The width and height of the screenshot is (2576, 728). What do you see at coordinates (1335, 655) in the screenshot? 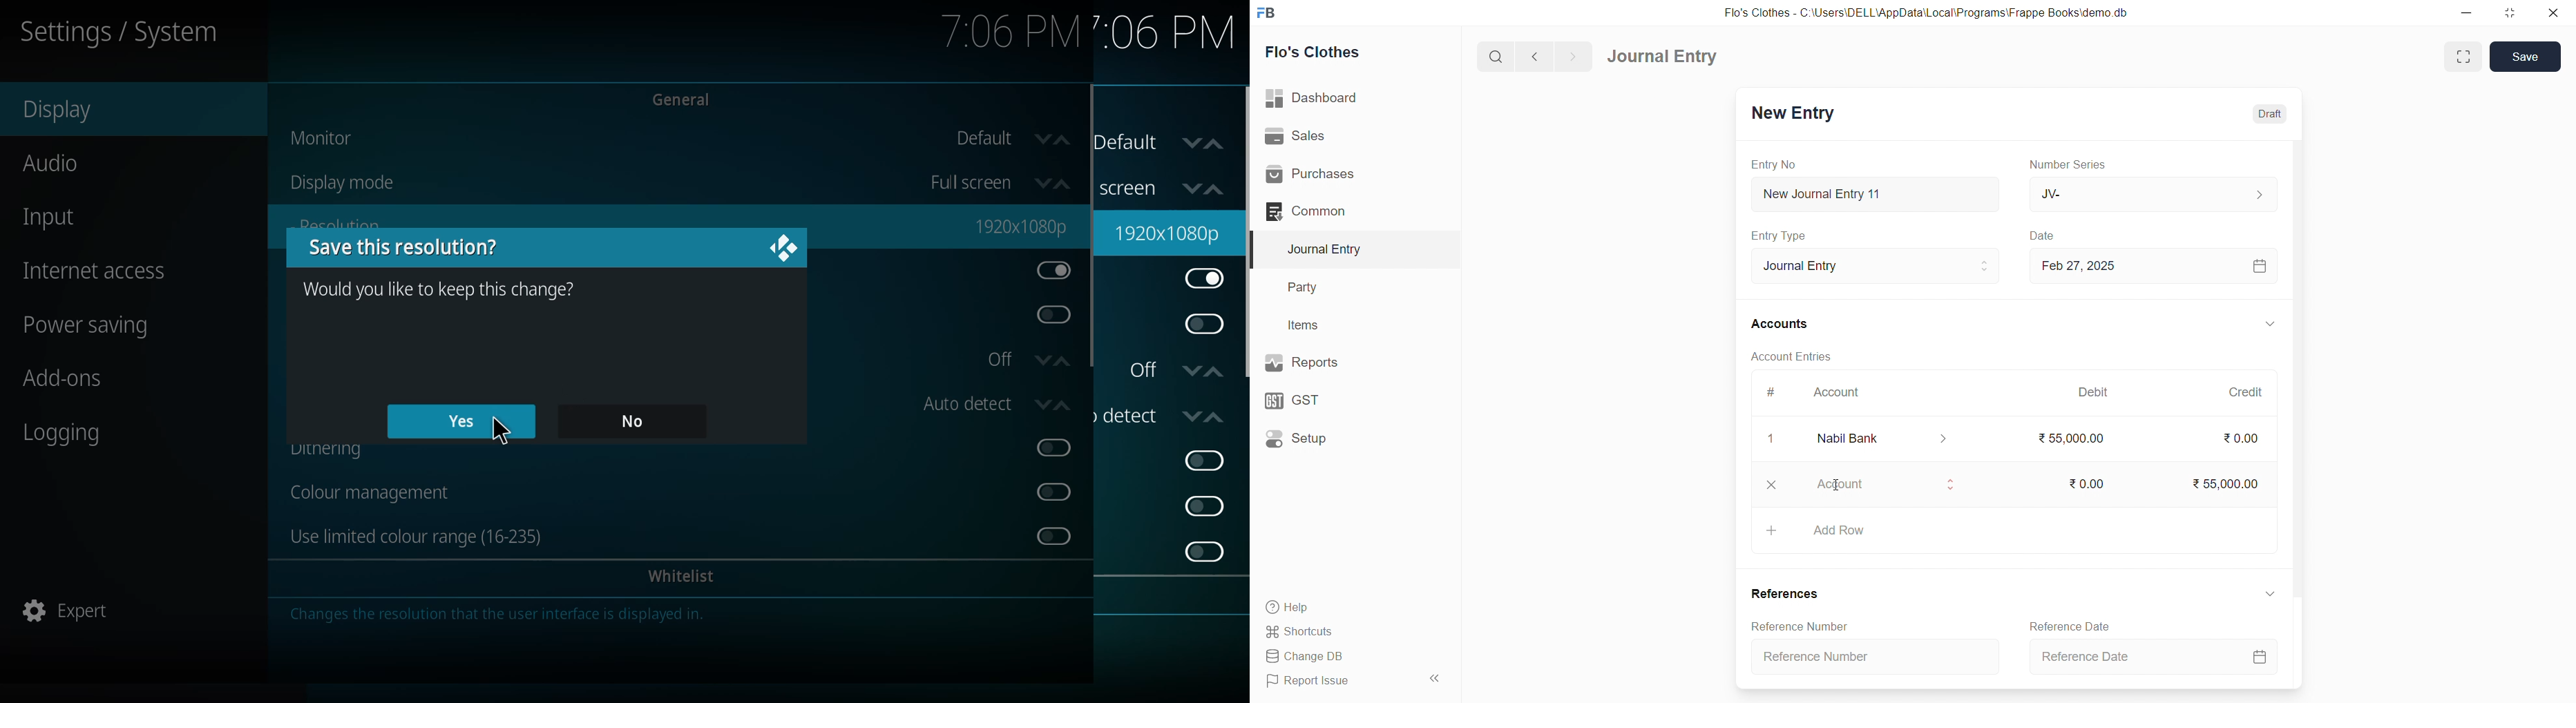
I see `Change DB` at bounding box center [1335, 655].